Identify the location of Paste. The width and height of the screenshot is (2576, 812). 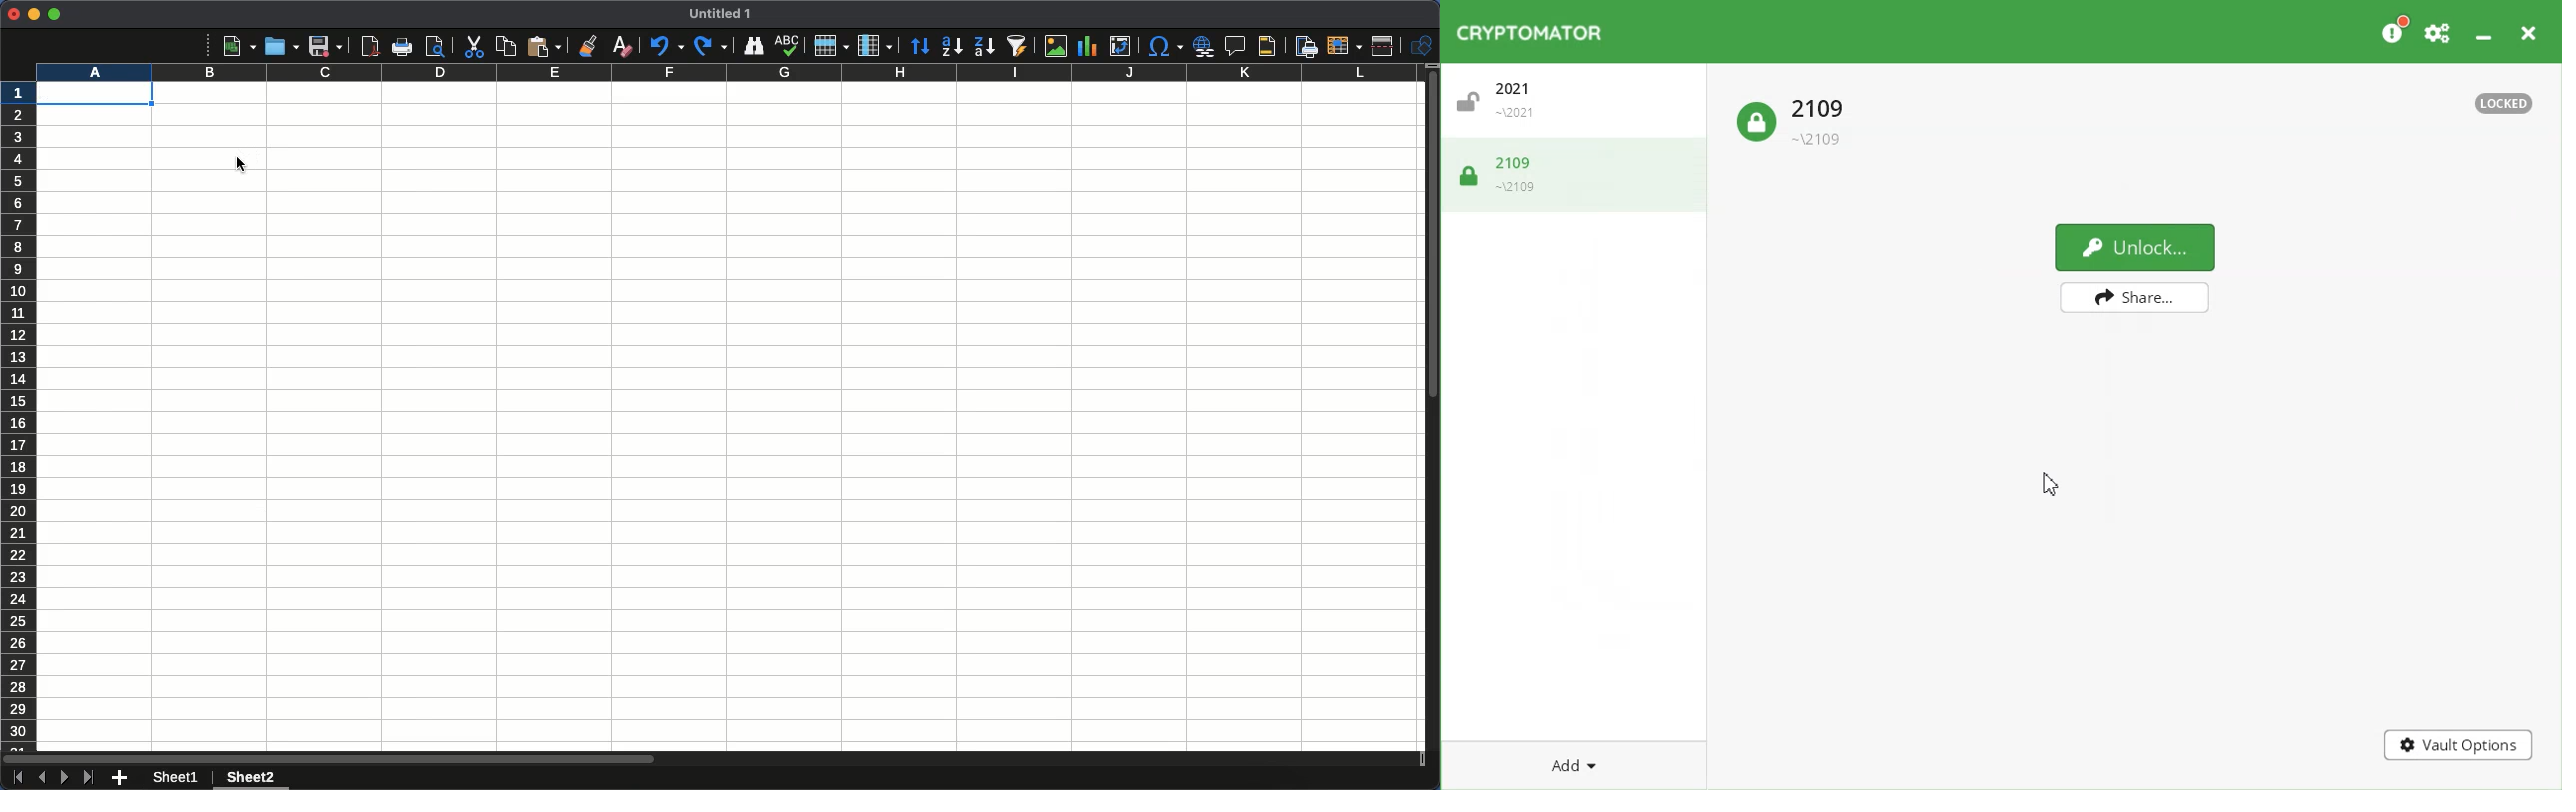
(544, 46).